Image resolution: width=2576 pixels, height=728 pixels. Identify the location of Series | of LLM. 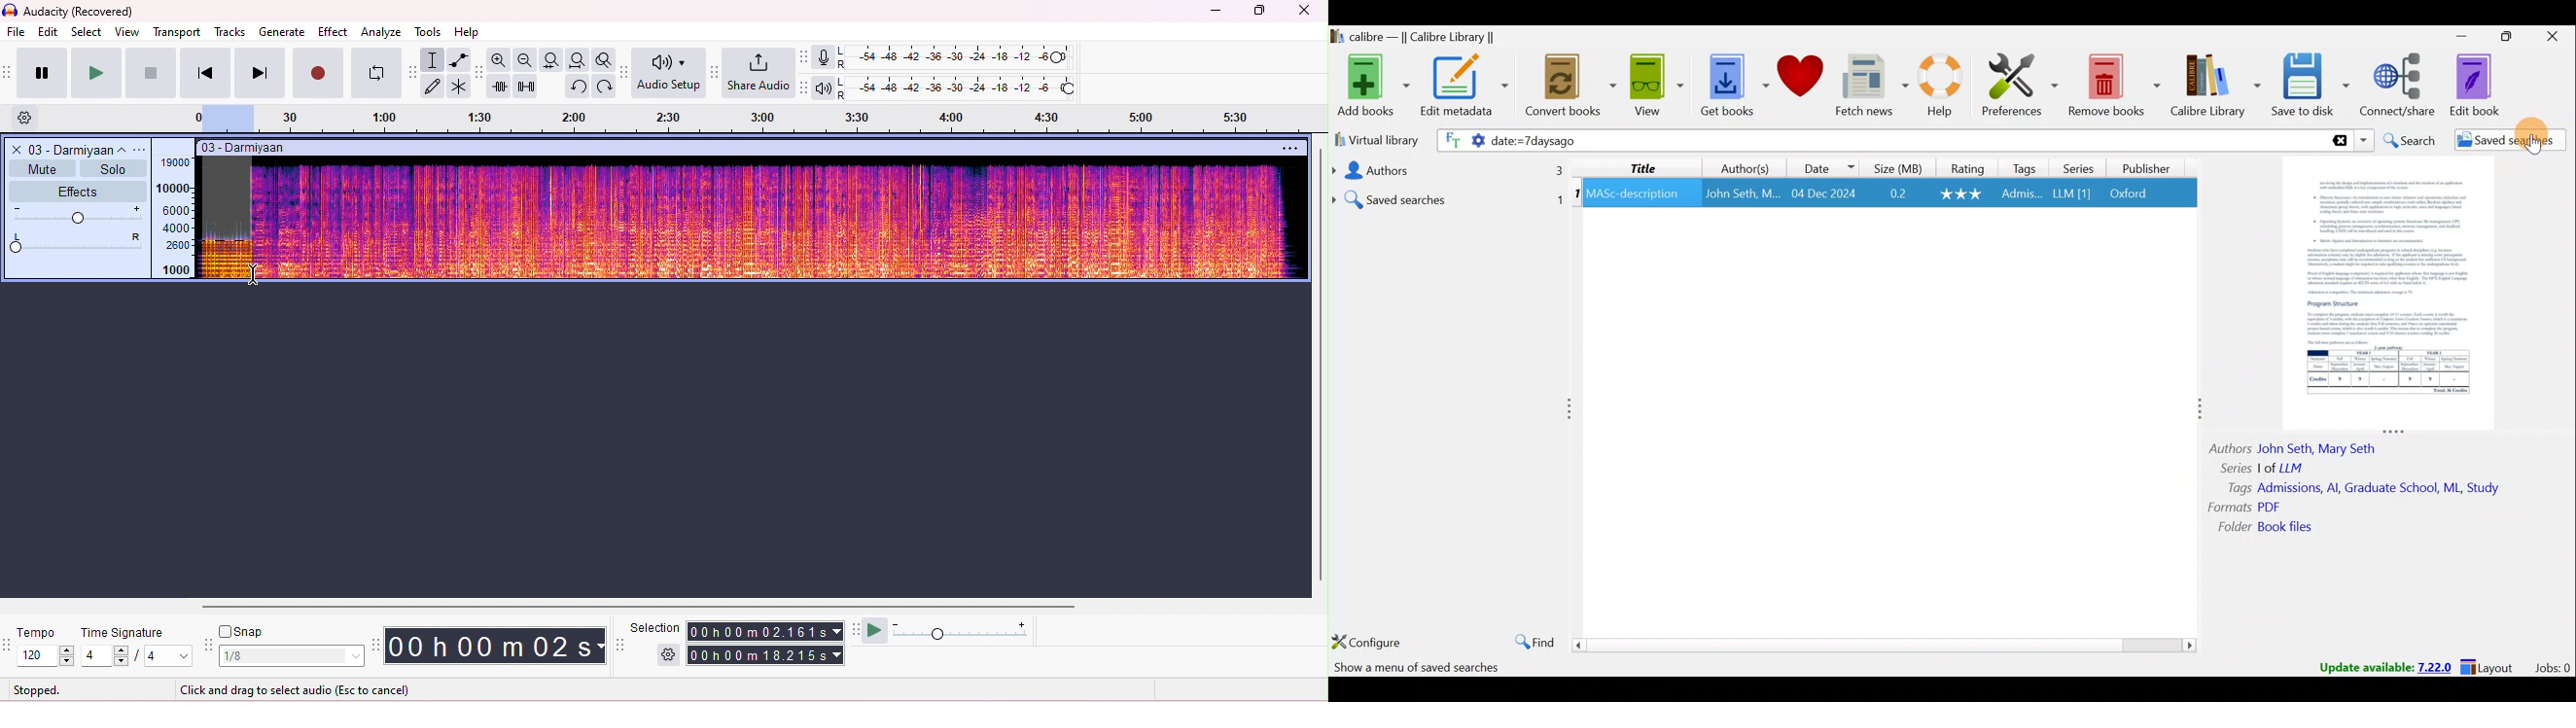
(2268, 467).